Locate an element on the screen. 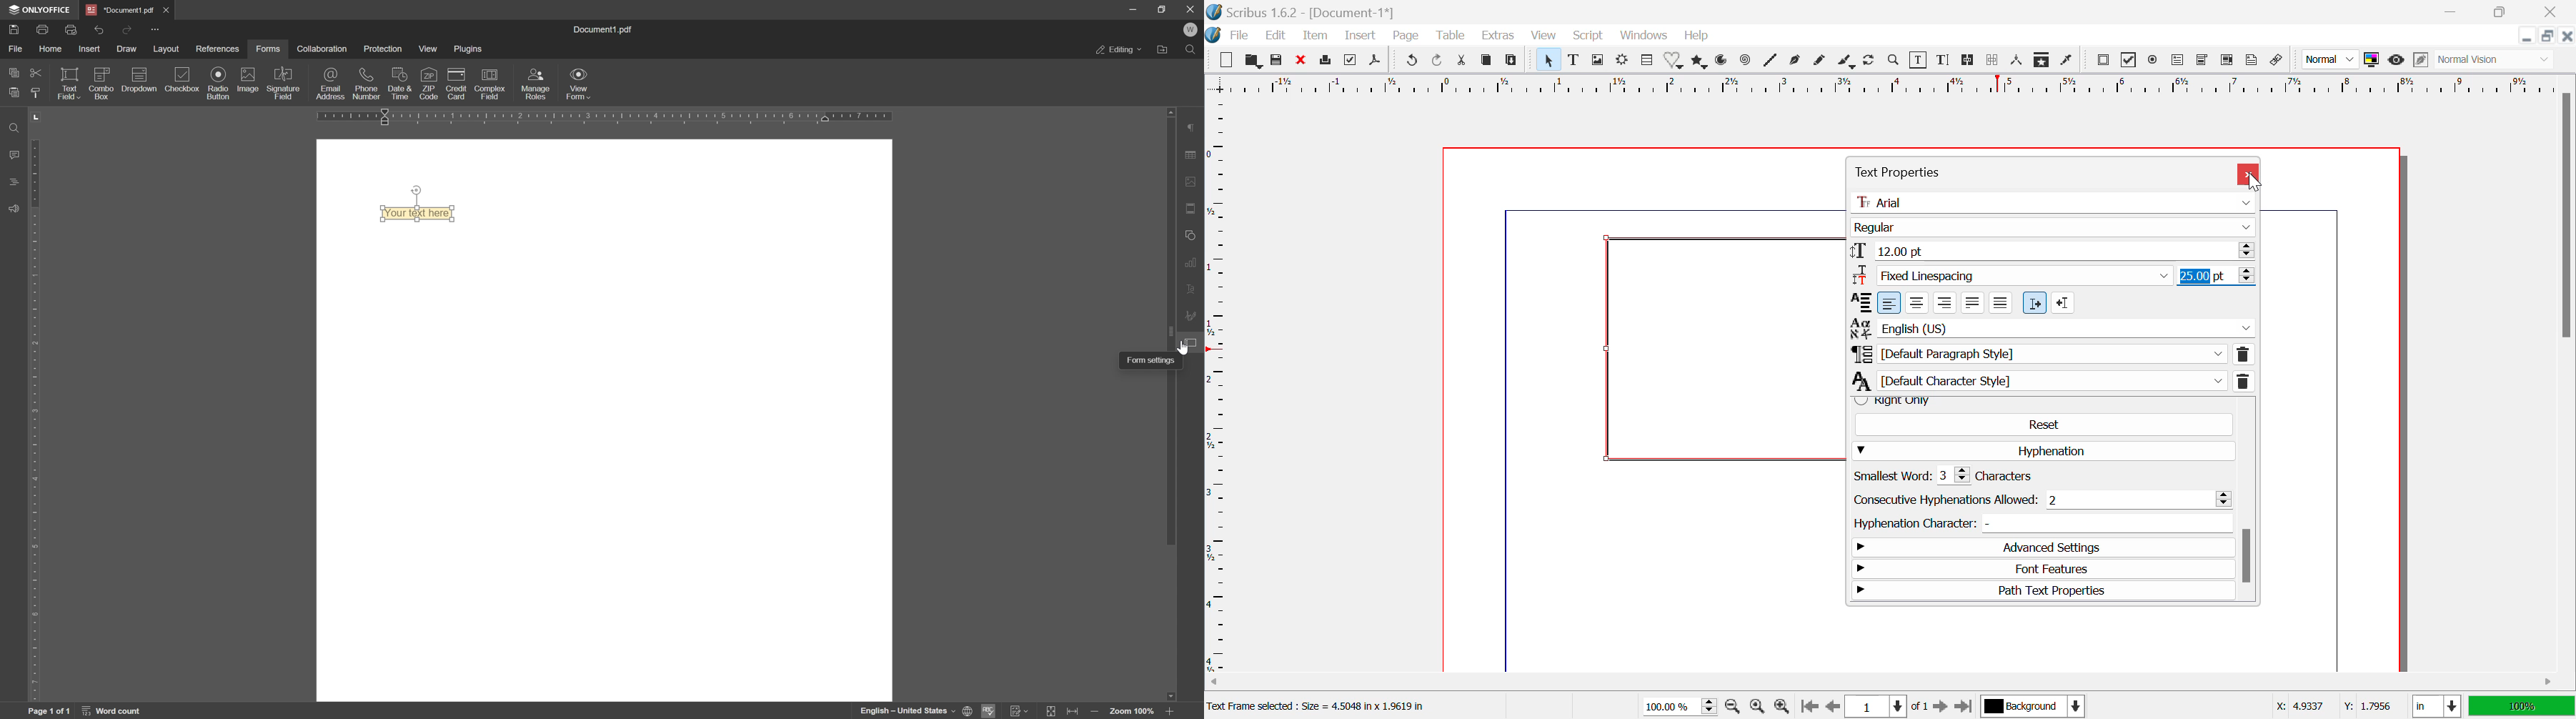  Vertical Page Margins is located at coordinates (1886, 85).